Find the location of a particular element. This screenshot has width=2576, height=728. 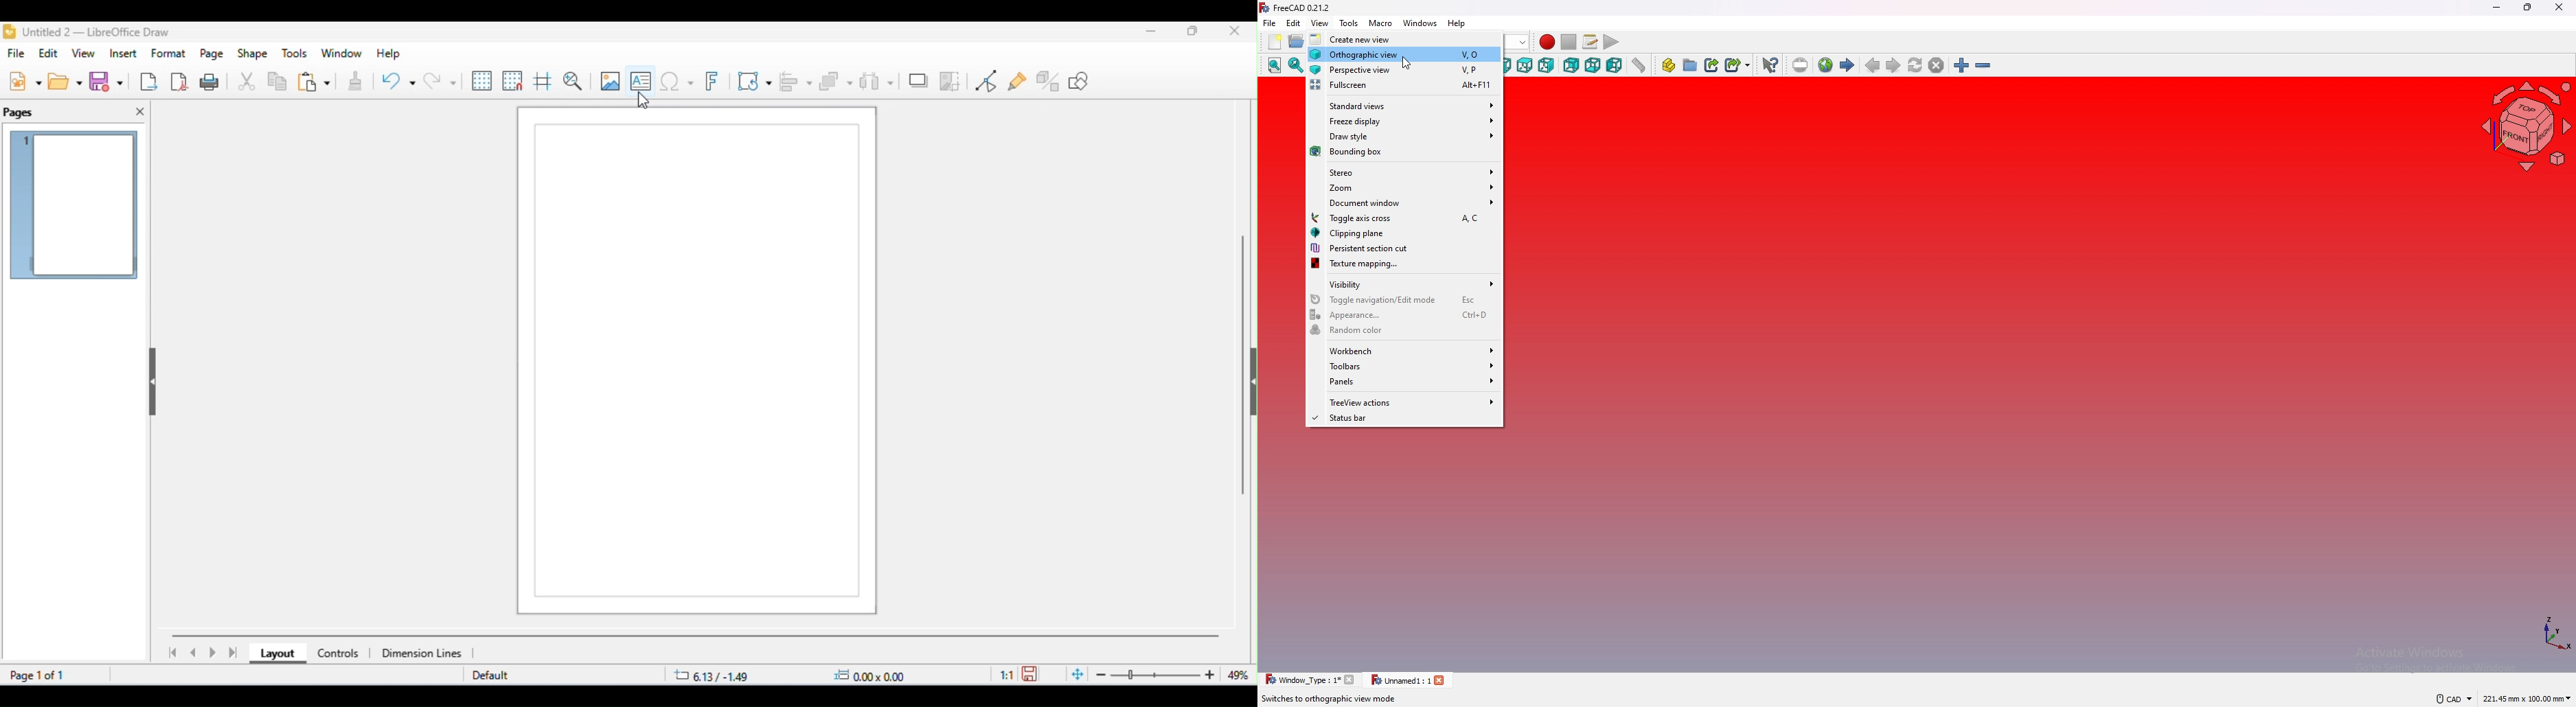

workbench is located at coordinates (1404, 351).